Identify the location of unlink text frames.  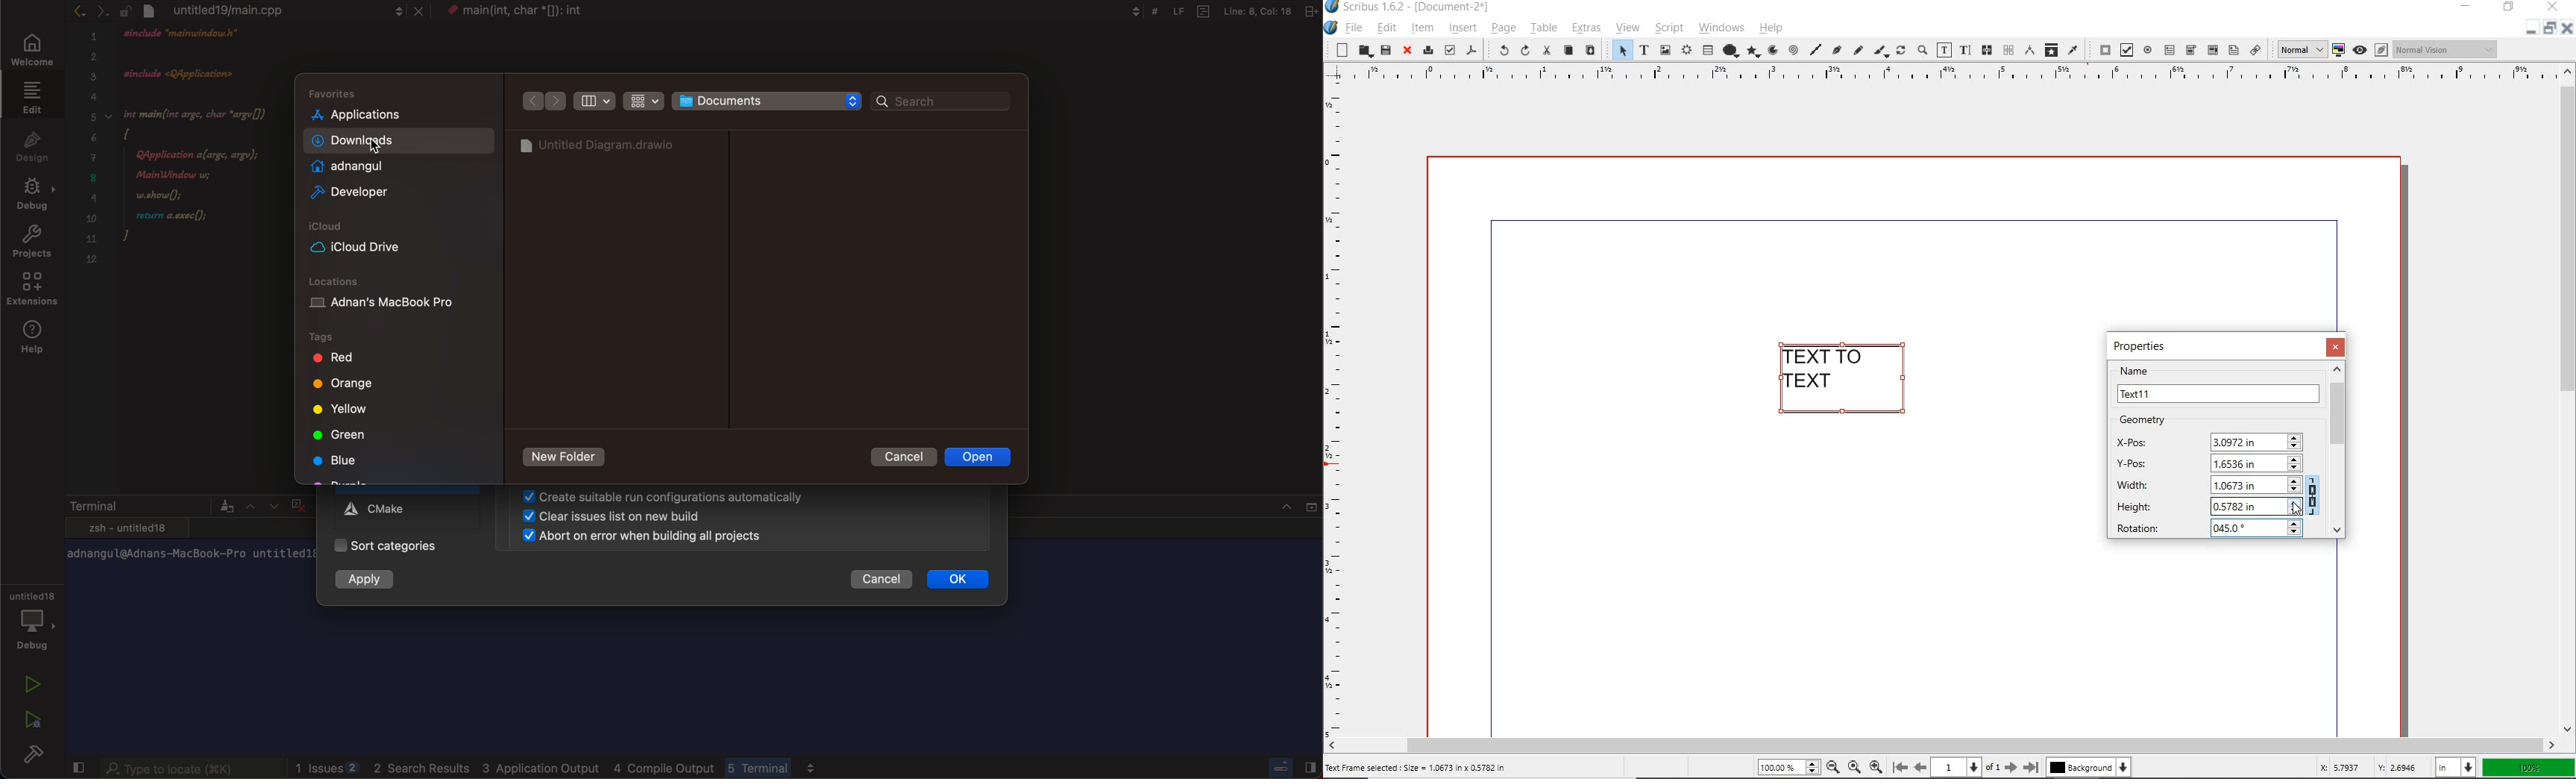
(2008, 51).